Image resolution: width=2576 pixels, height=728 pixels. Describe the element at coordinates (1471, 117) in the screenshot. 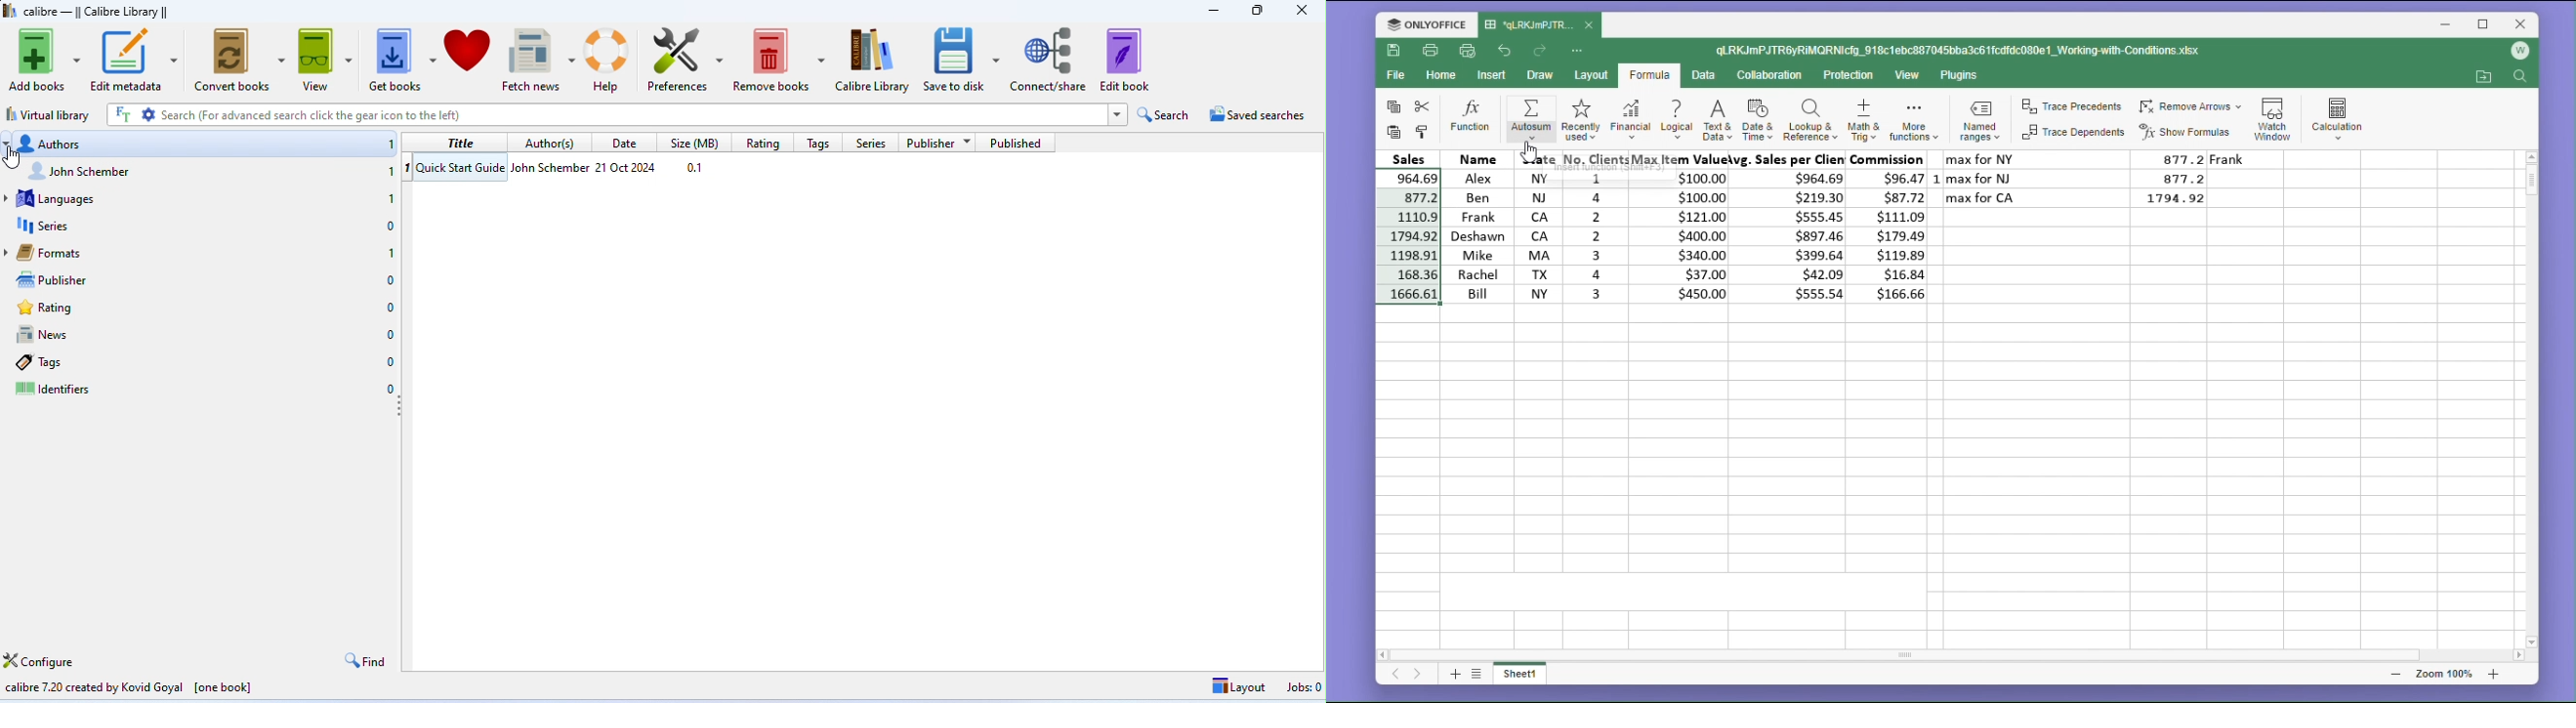

I see `function` at that location.